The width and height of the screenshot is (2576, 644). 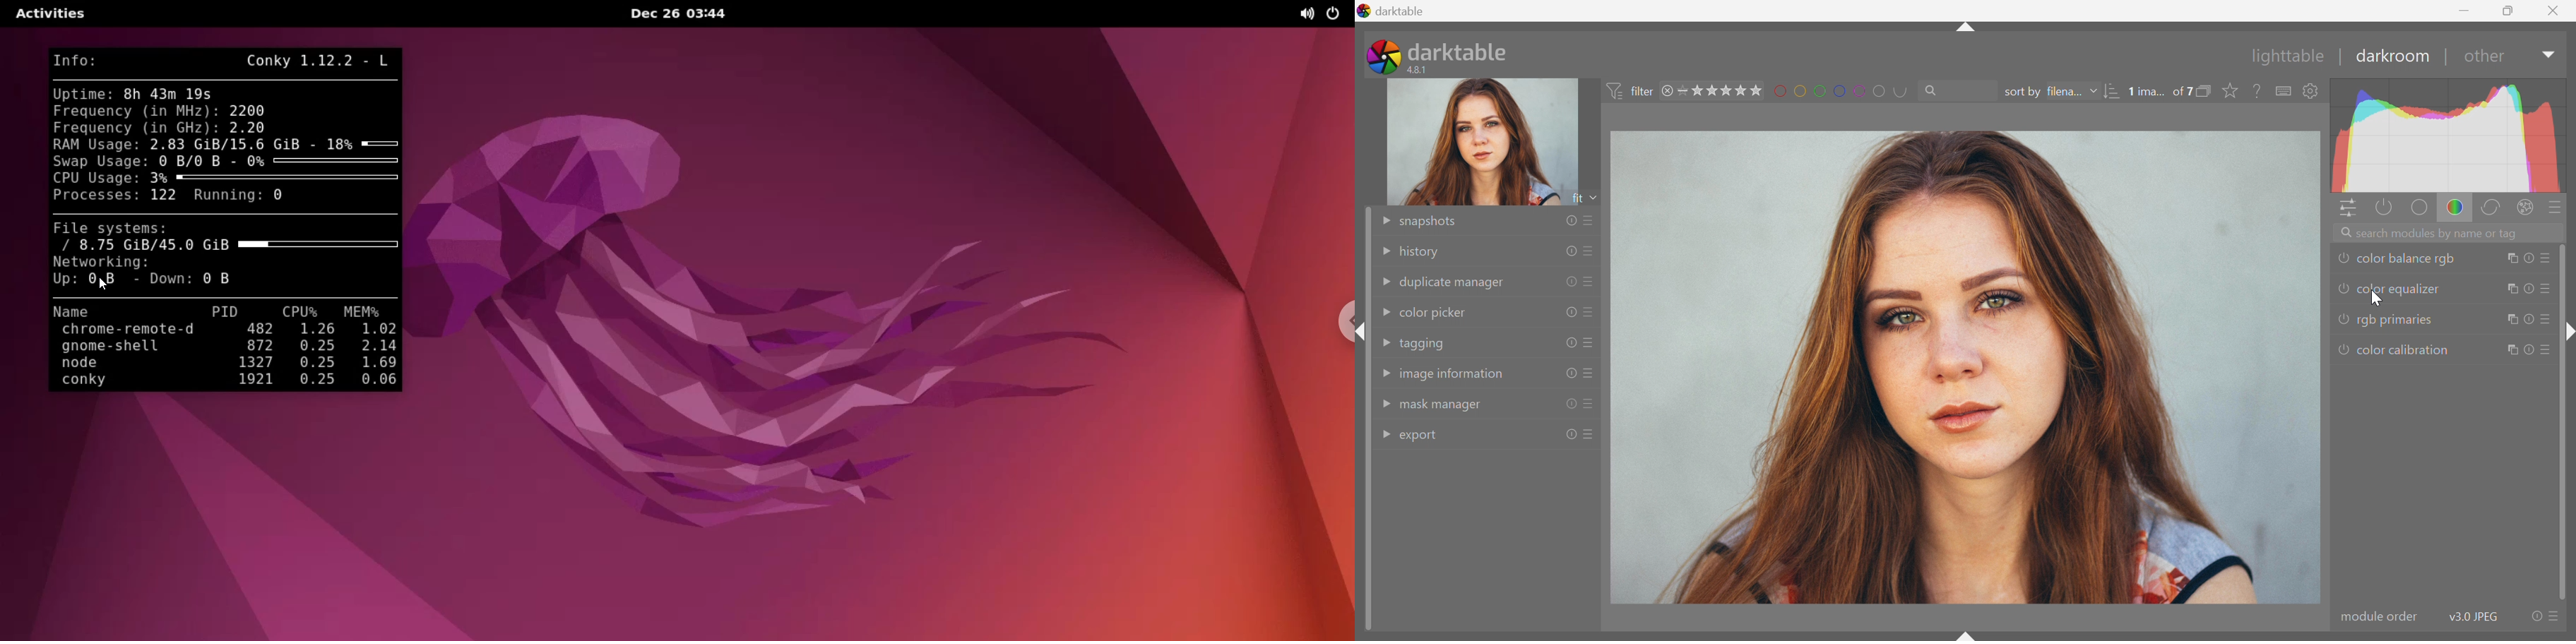 What do you see at coordinates (2569, 332) in the screenshot?
I see `shift+ctrl+r` at bounding box center [2569, 332].